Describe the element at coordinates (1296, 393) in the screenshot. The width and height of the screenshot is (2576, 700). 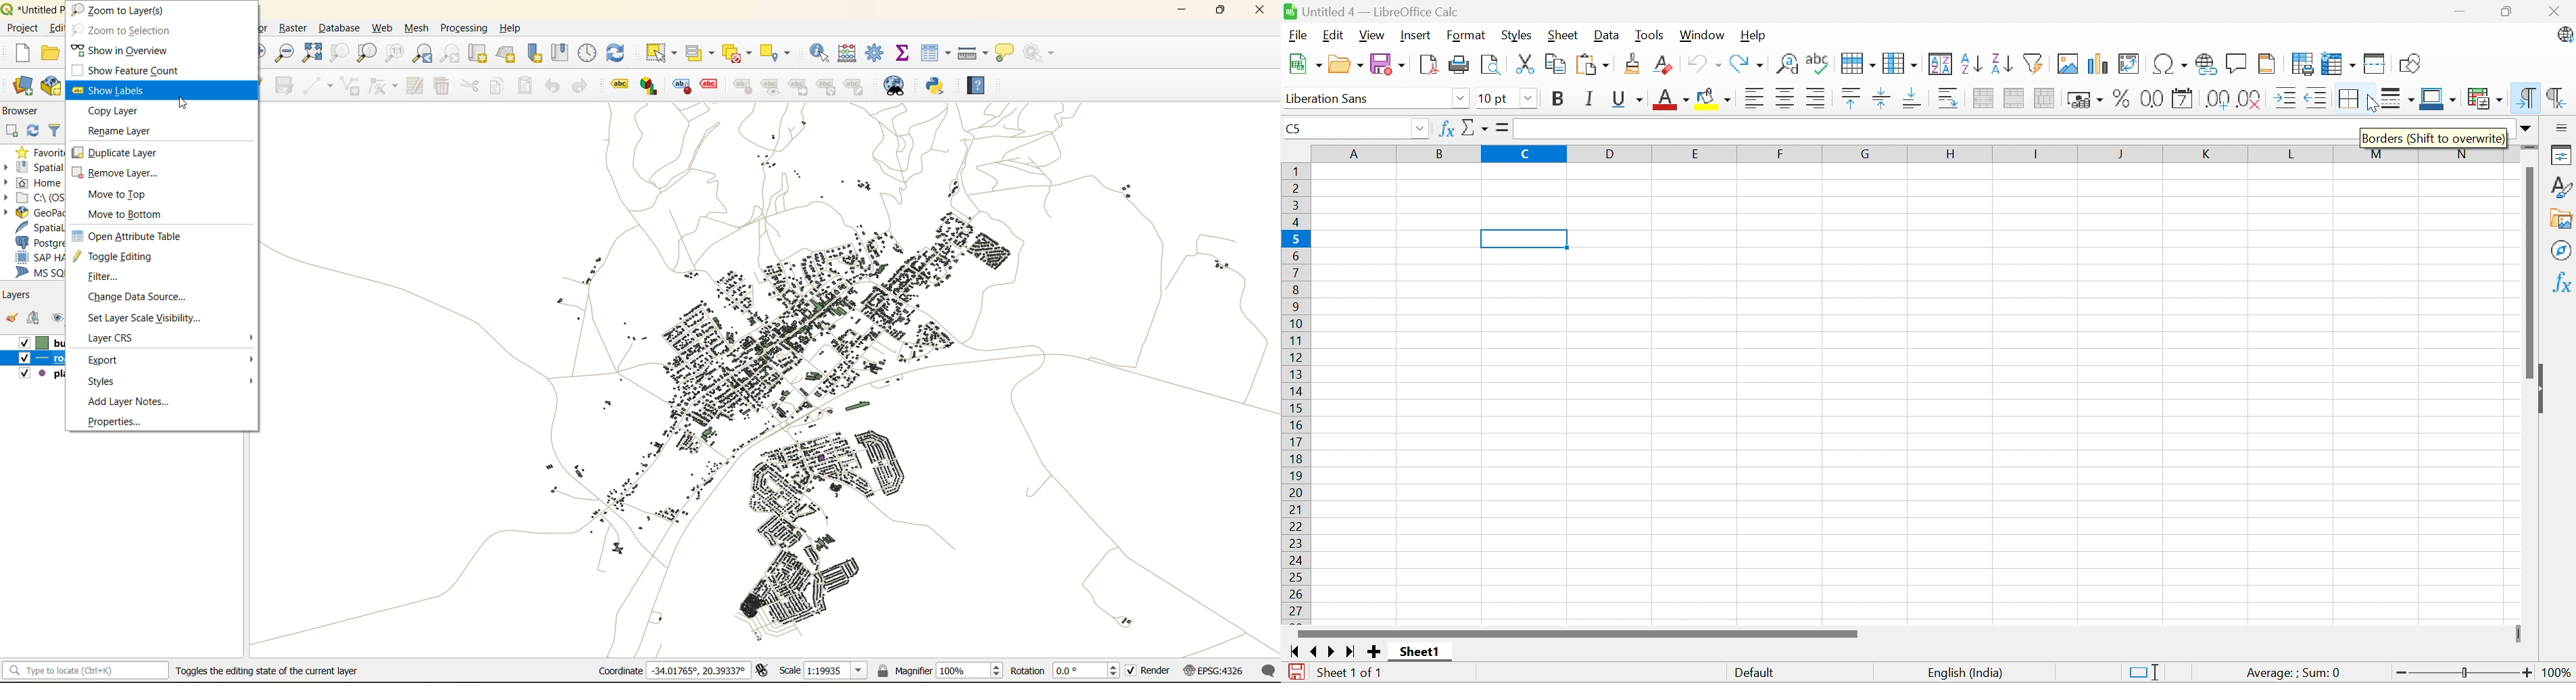
I see `Row number` at that location.